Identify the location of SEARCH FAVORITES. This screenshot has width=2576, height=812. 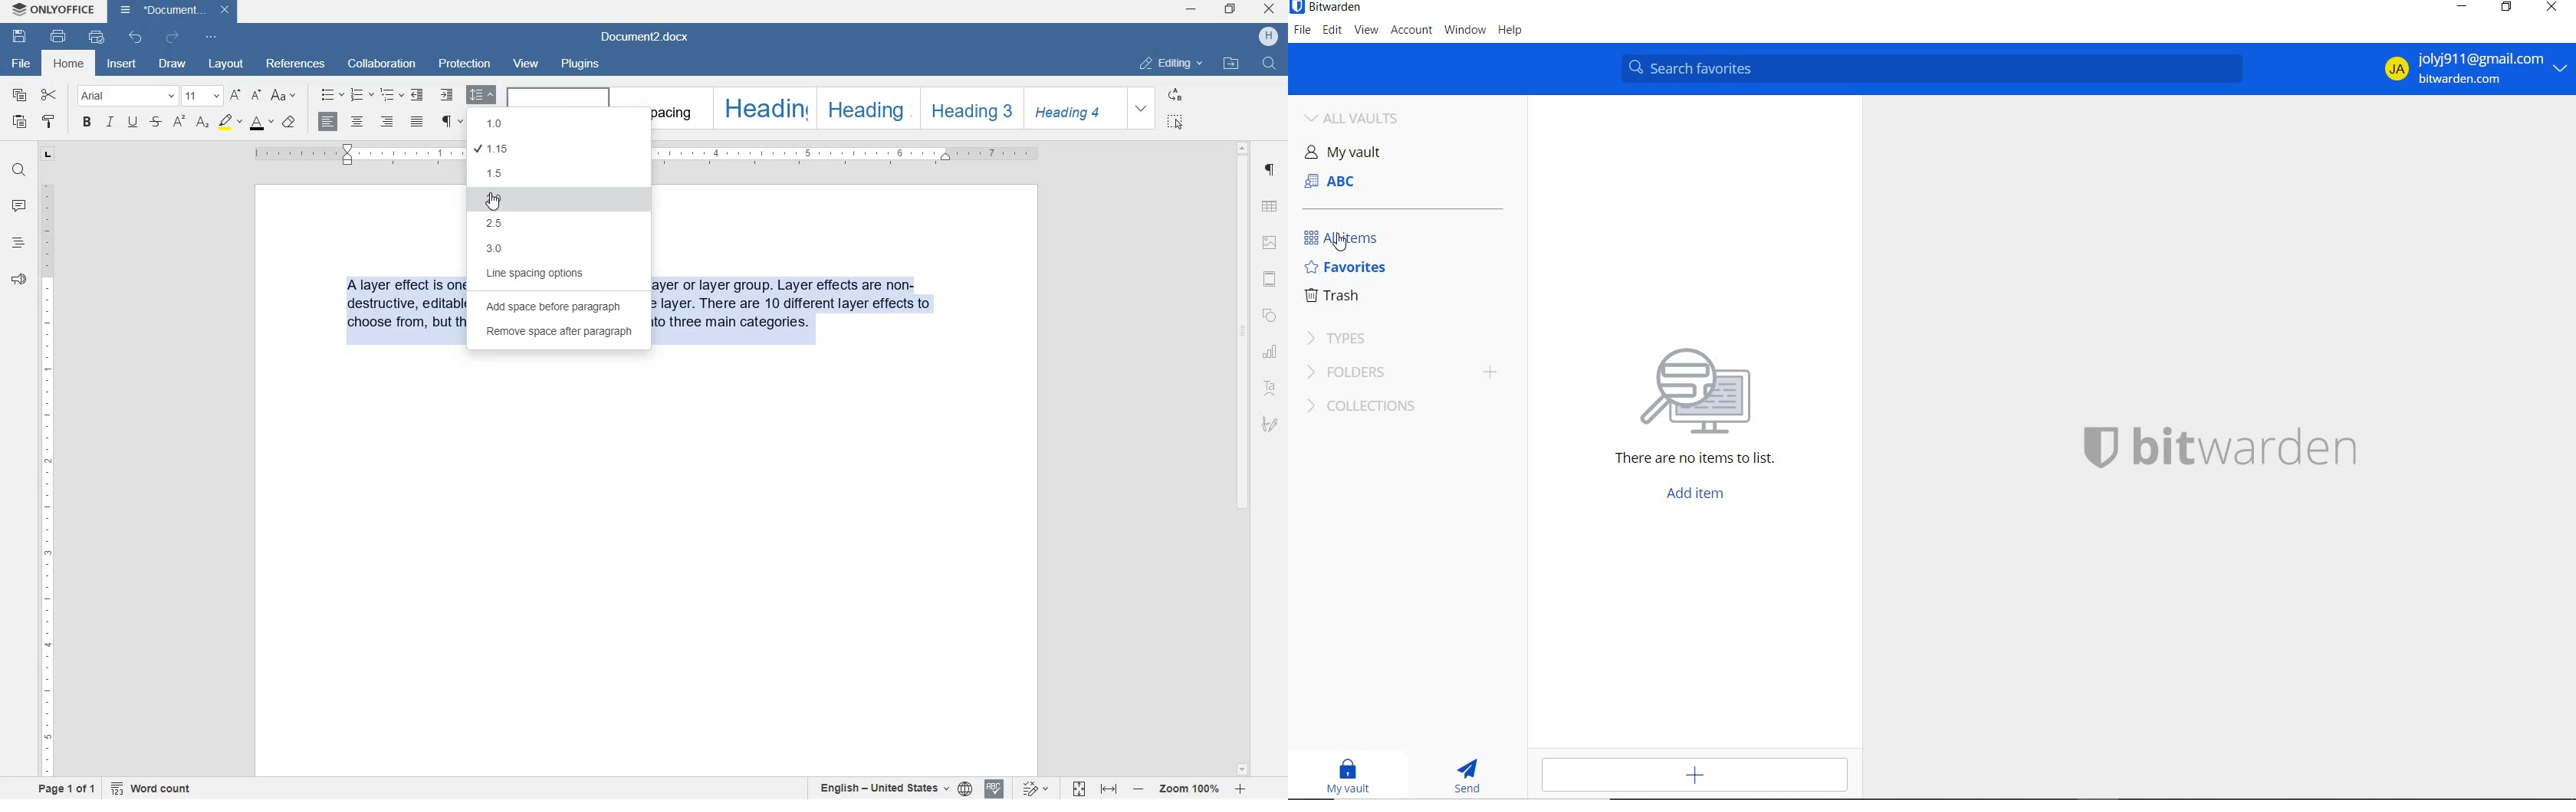
(1935, 68).